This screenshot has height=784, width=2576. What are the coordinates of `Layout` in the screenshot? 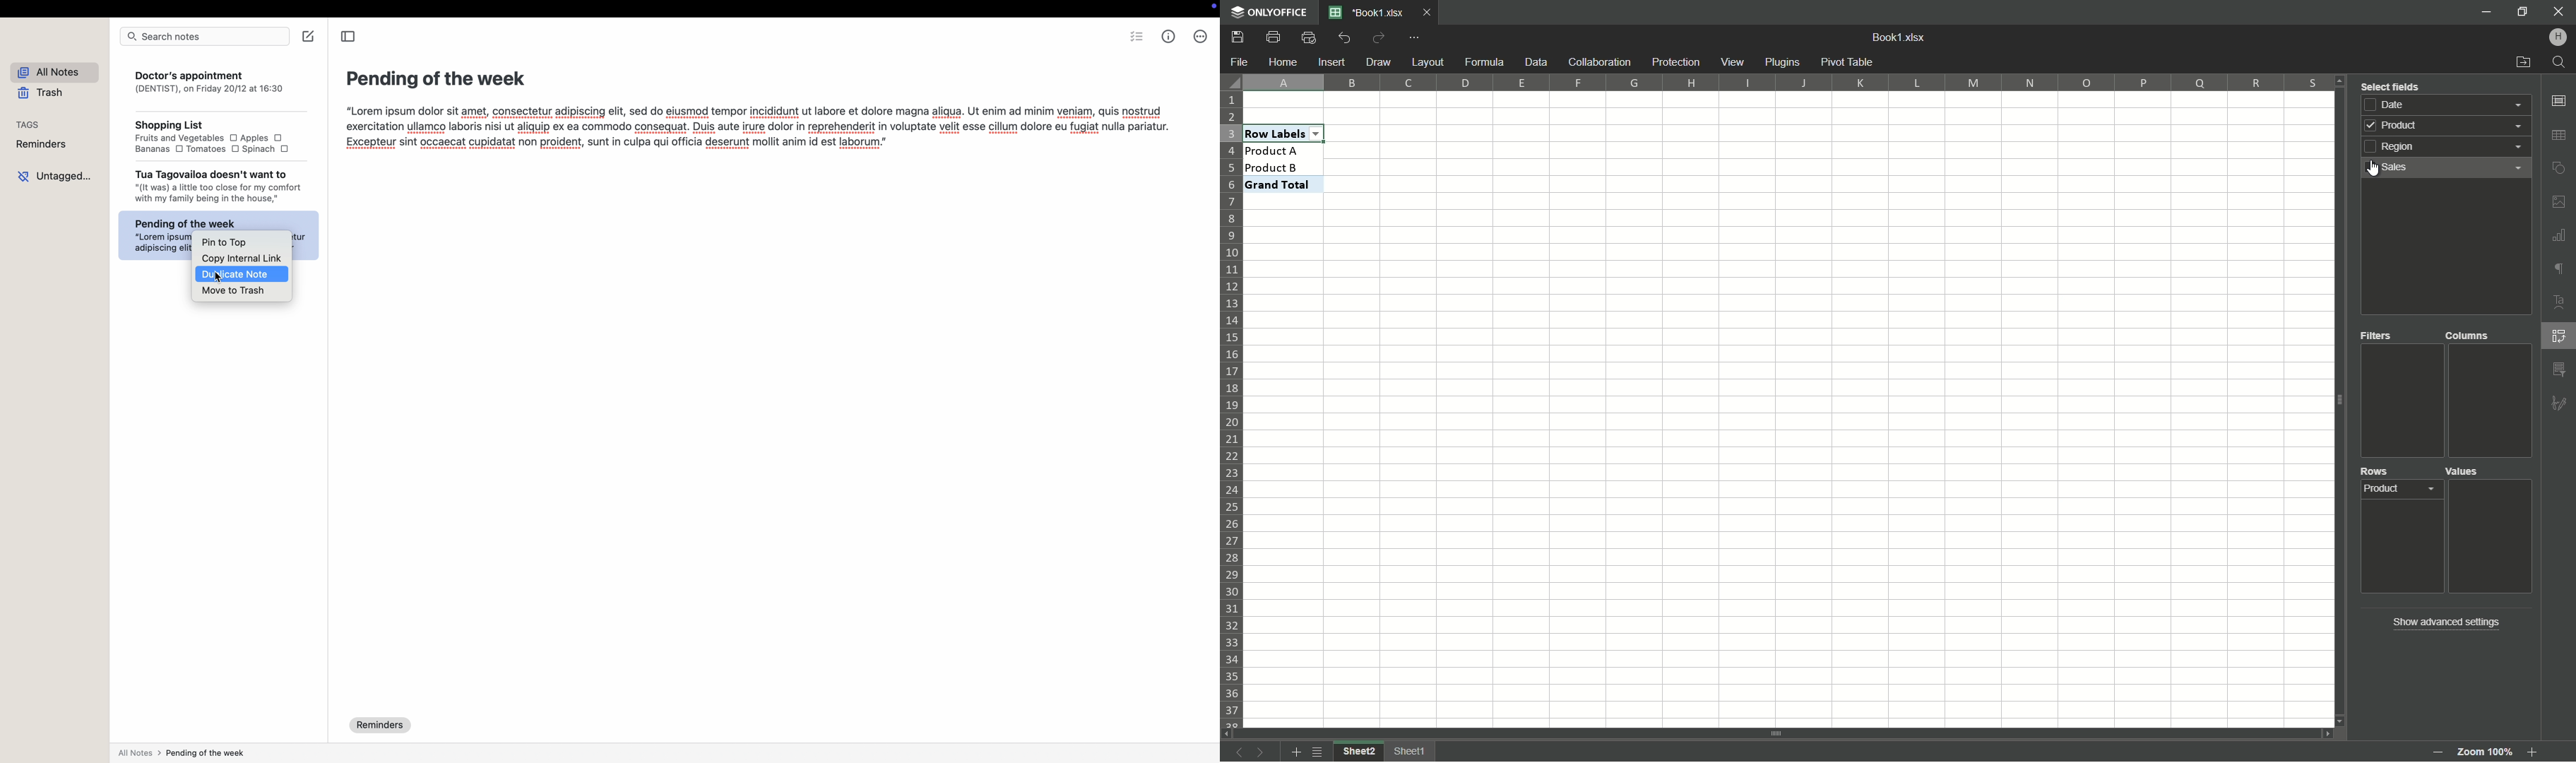 It's located at (1426, 61).